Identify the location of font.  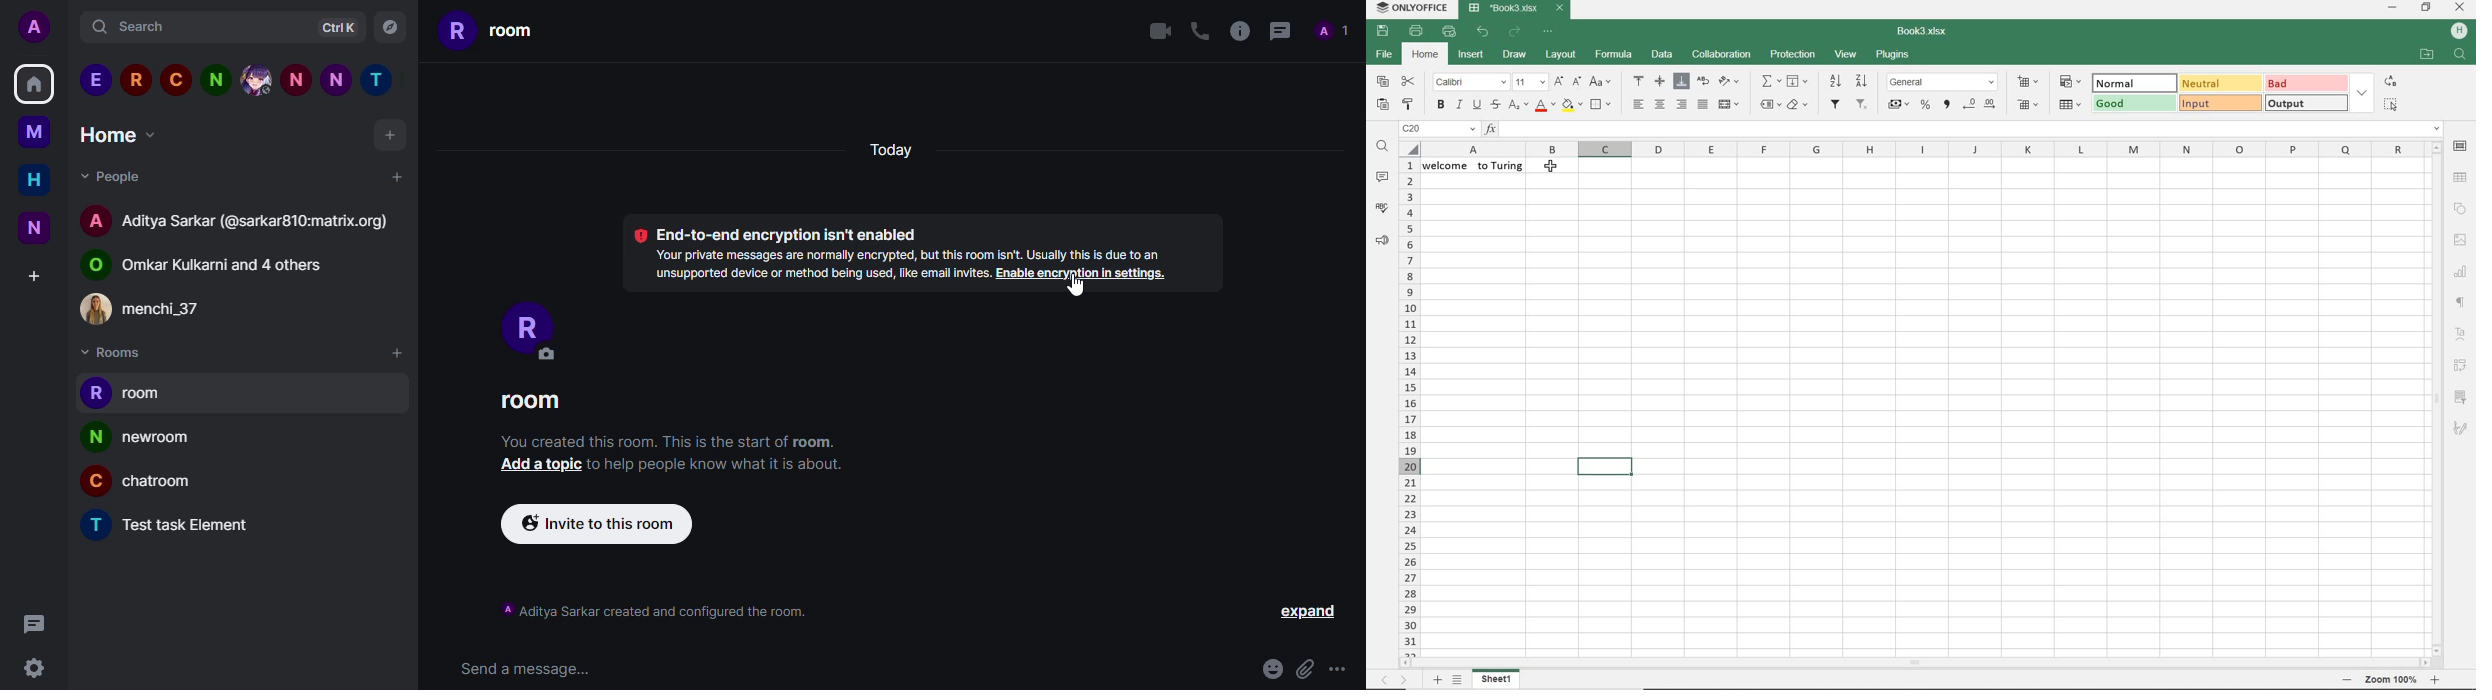
(1469, 82).